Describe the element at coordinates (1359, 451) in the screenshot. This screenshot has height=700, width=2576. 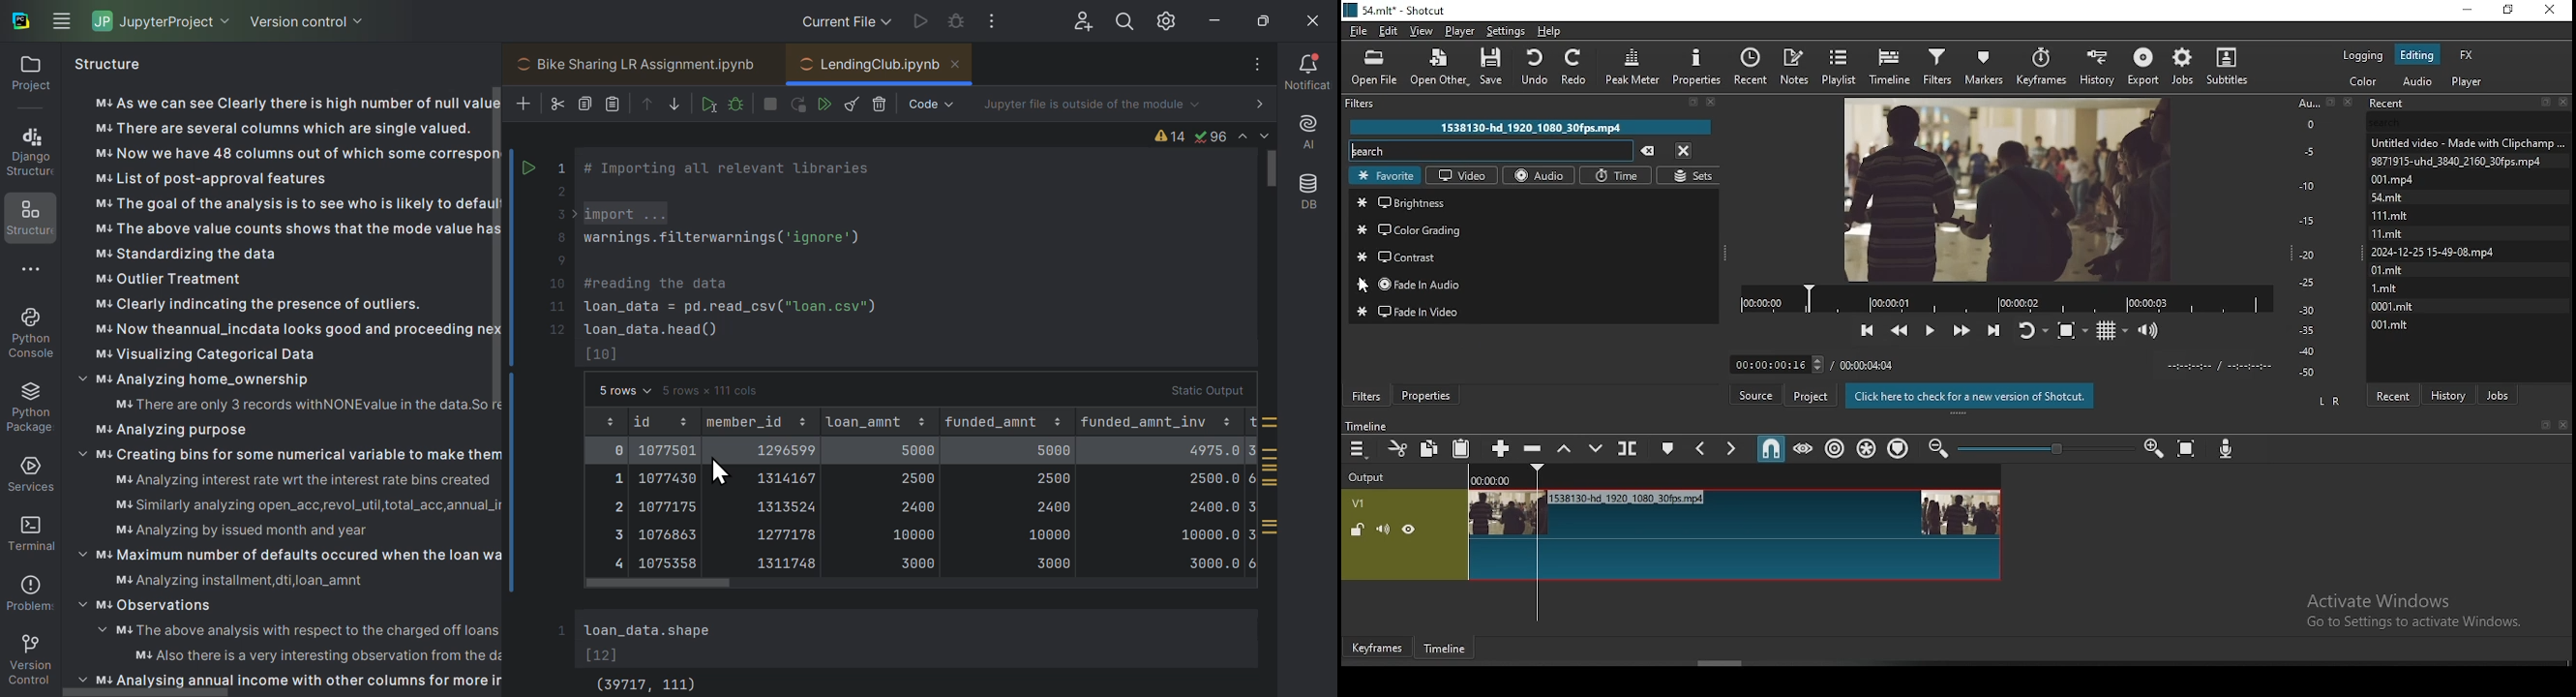
I see `timeline menu` at that location.